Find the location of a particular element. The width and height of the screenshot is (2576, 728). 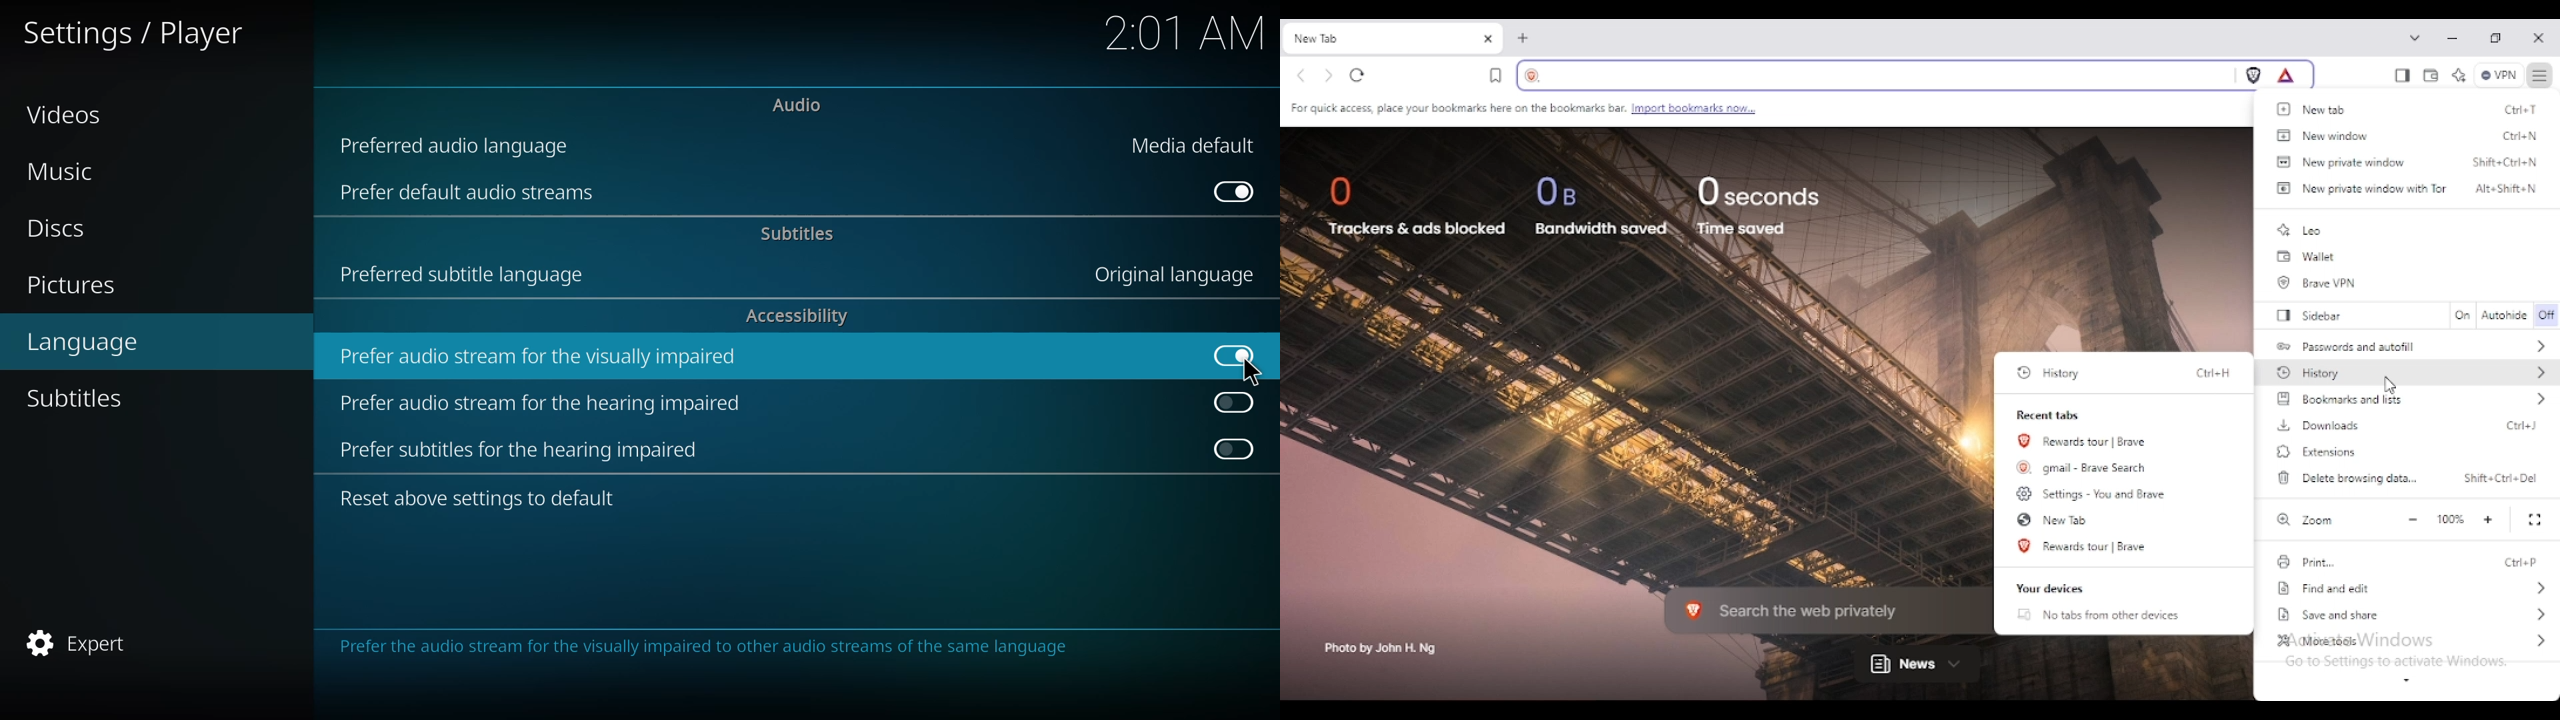

preferred audio language is located at coordinates (456, 145).